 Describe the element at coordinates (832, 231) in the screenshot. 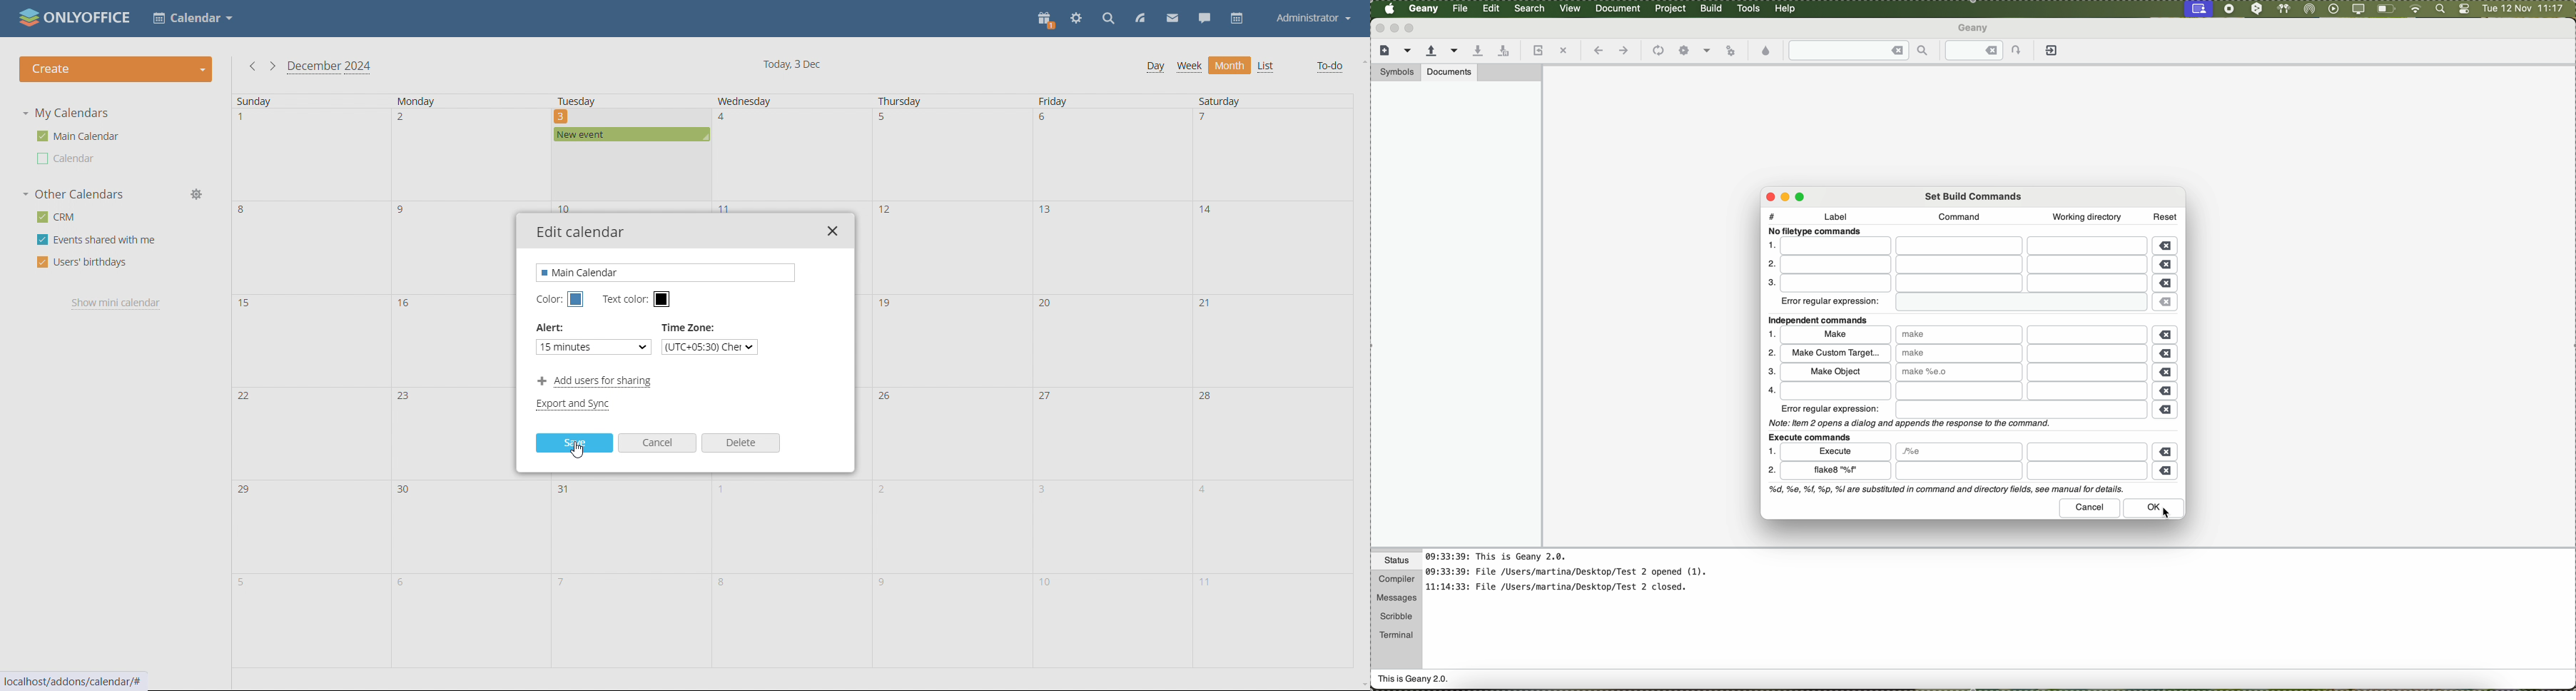

I see `close` at that location.